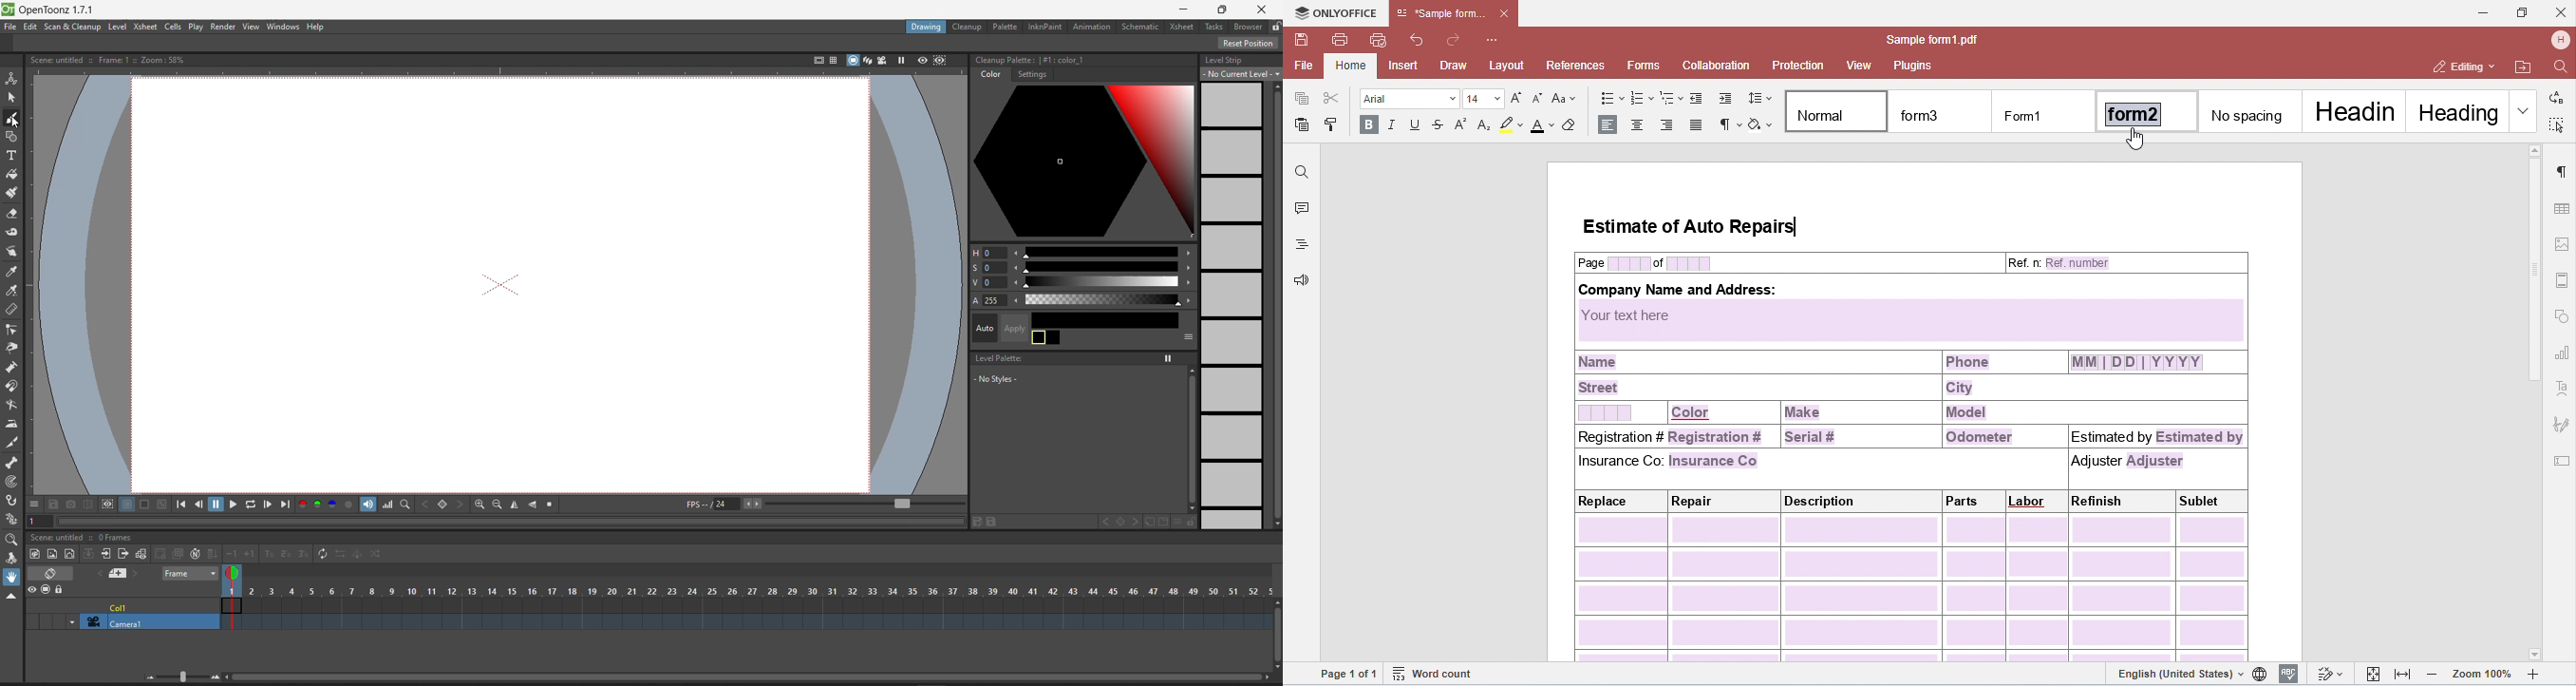  Describe the element at coordinates (97, 574) in the screenshot. I see `previous memo` at that location.